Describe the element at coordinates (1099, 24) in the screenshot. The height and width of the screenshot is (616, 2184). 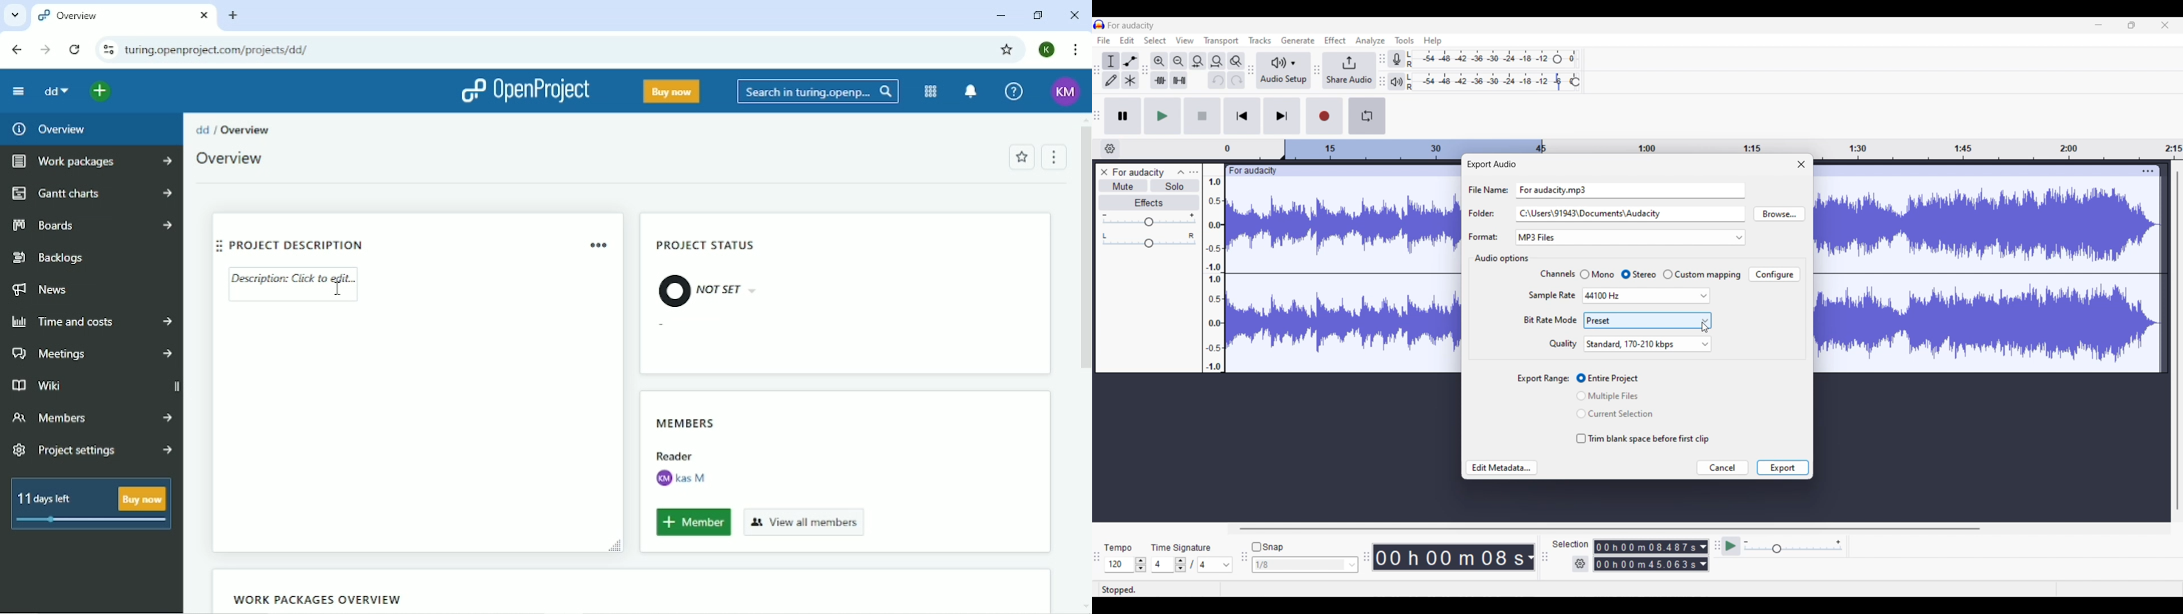
I see `Software logo` at that location.